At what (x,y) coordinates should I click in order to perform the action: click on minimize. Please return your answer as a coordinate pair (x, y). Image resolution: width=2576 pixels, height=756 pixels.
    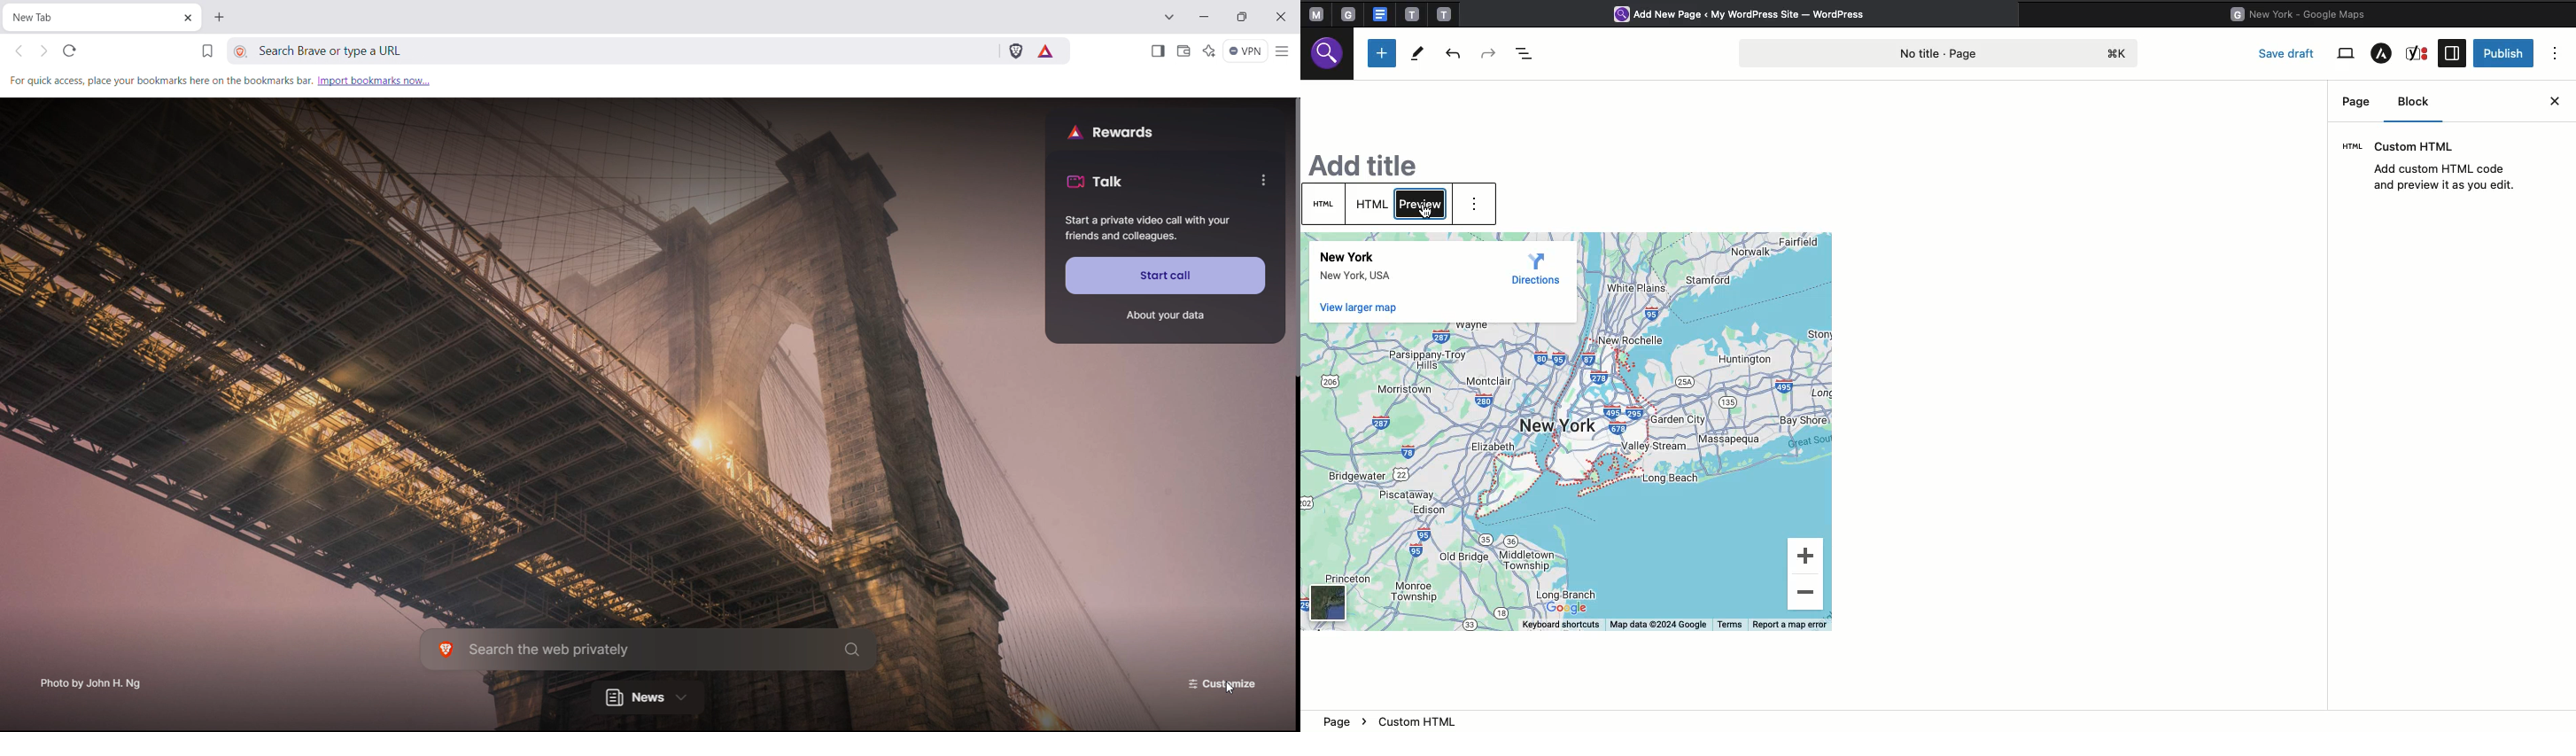
    Looking at the image, I should click on (1205, 15).